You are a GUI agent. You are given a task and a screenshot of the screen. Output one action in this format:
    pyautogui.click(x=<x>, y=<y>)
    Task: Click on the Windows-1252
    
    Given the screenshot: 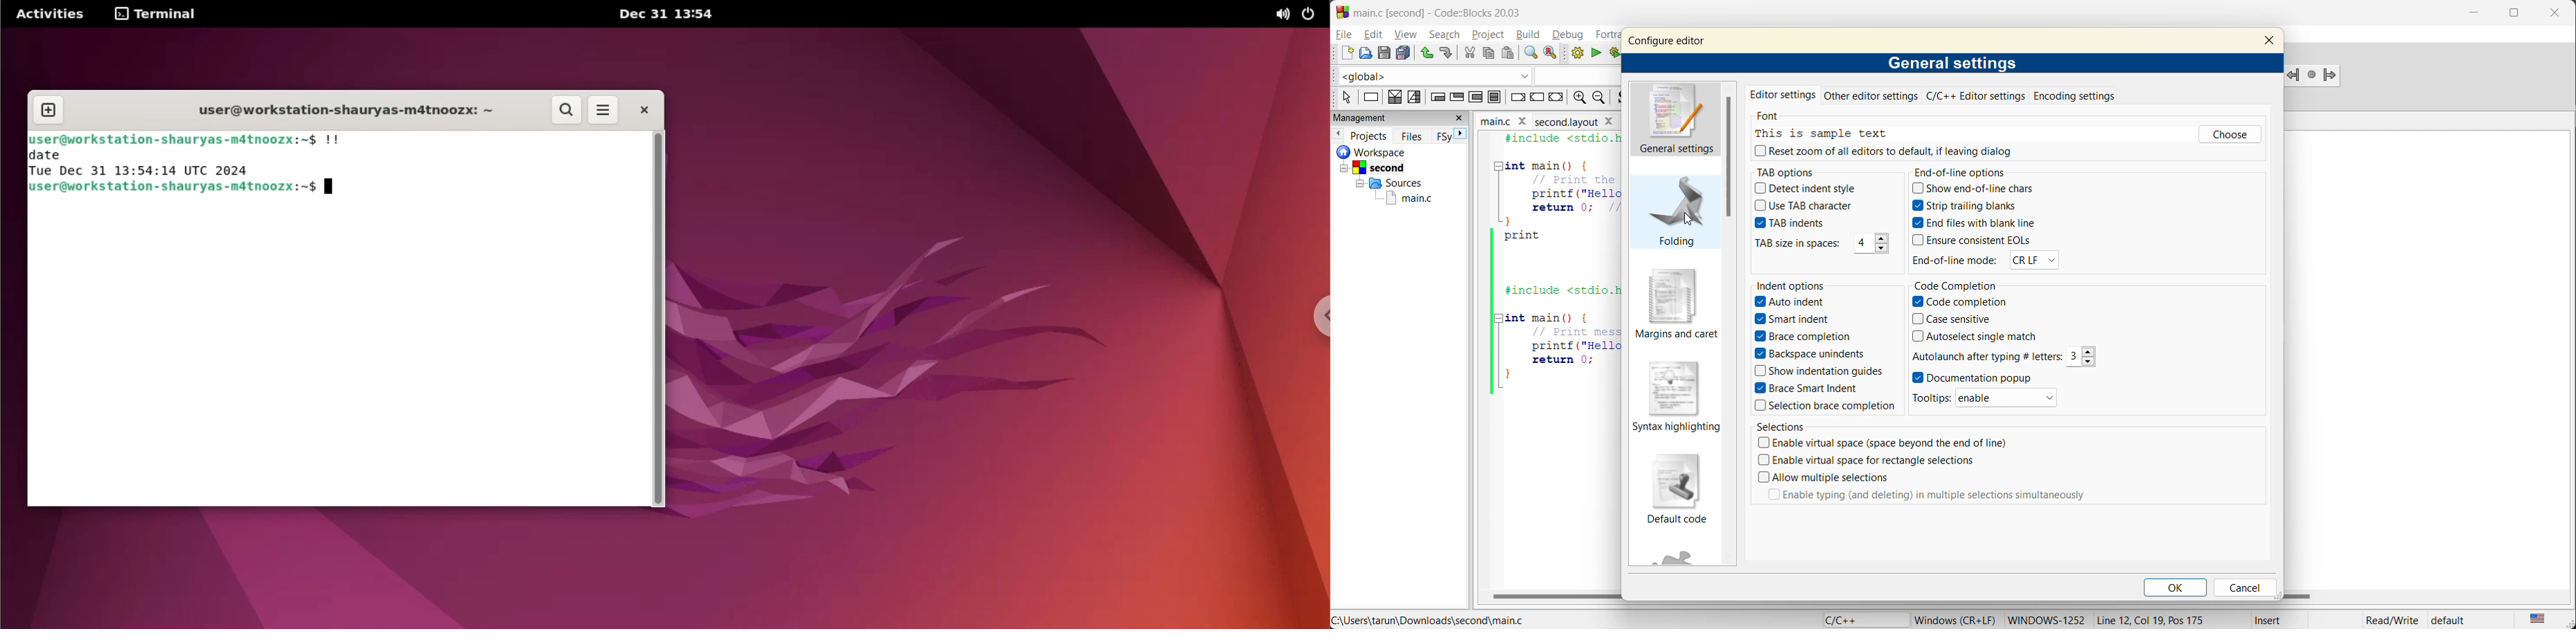 What is the action you would take?
    pyautogui.click(x=2049, y=618)
    